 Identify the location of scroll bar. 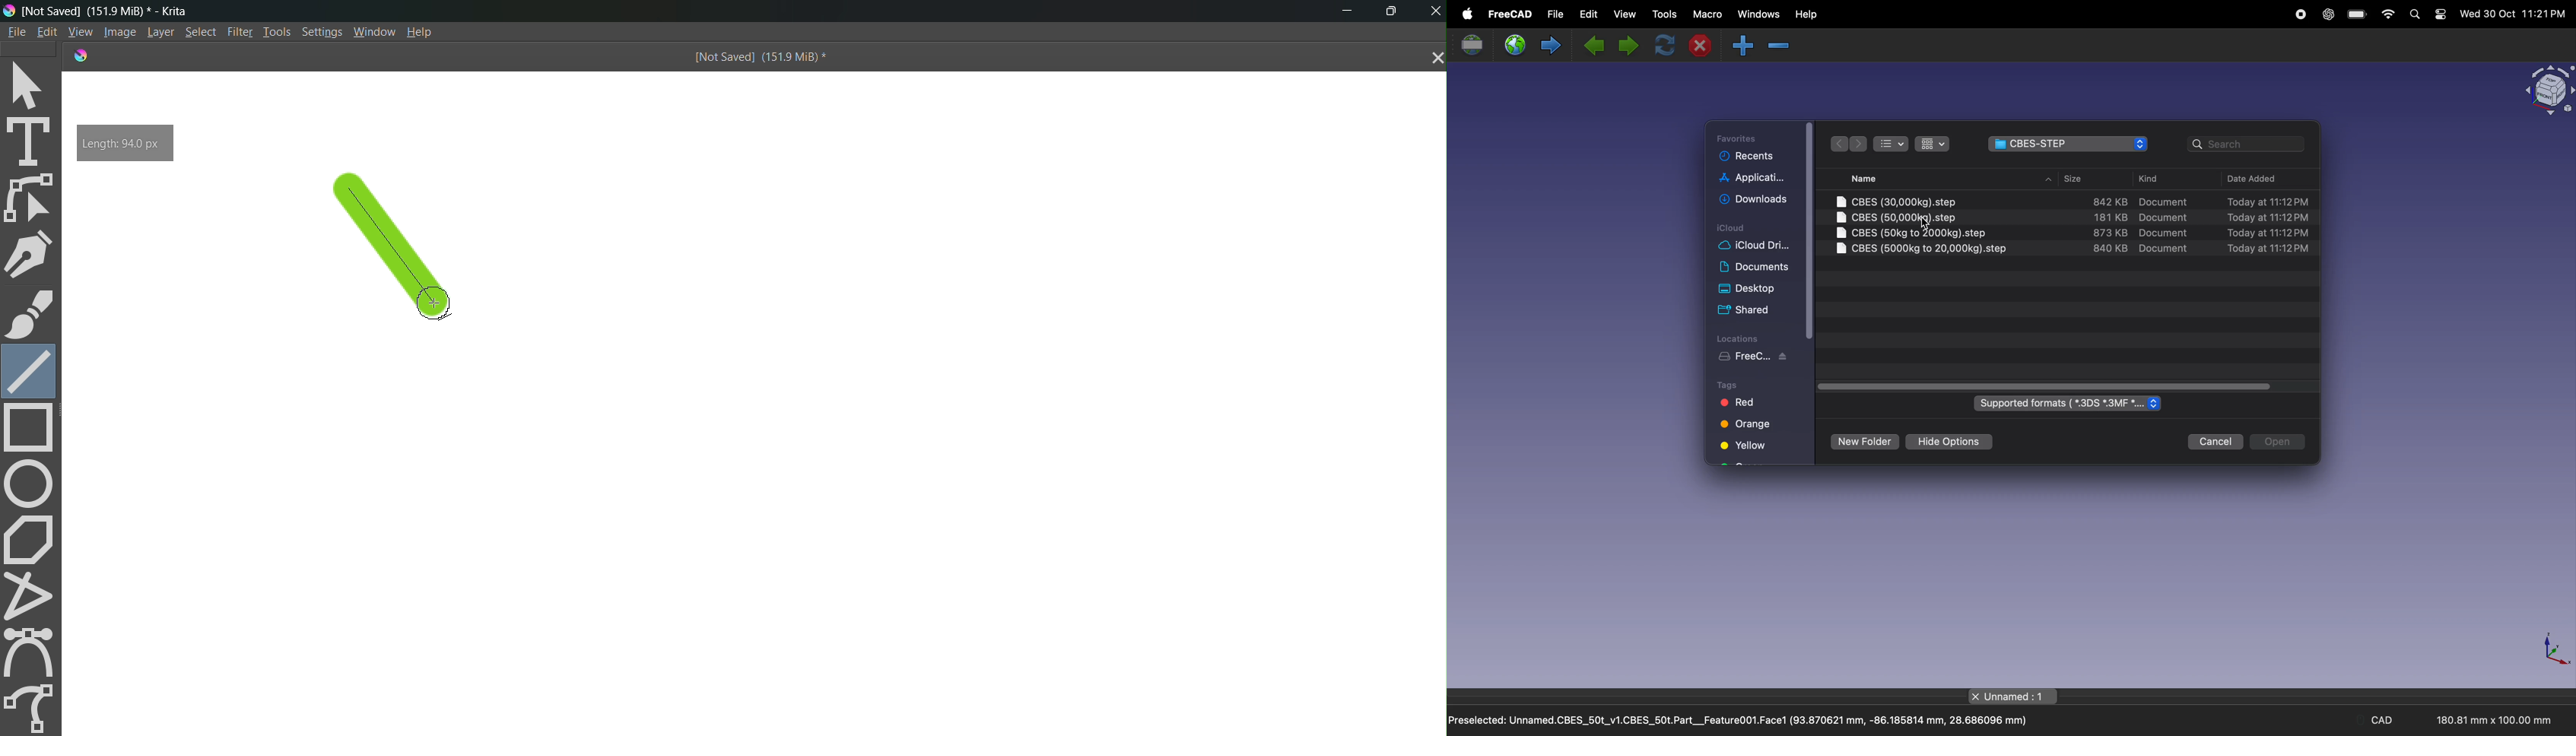
(1809, 230).